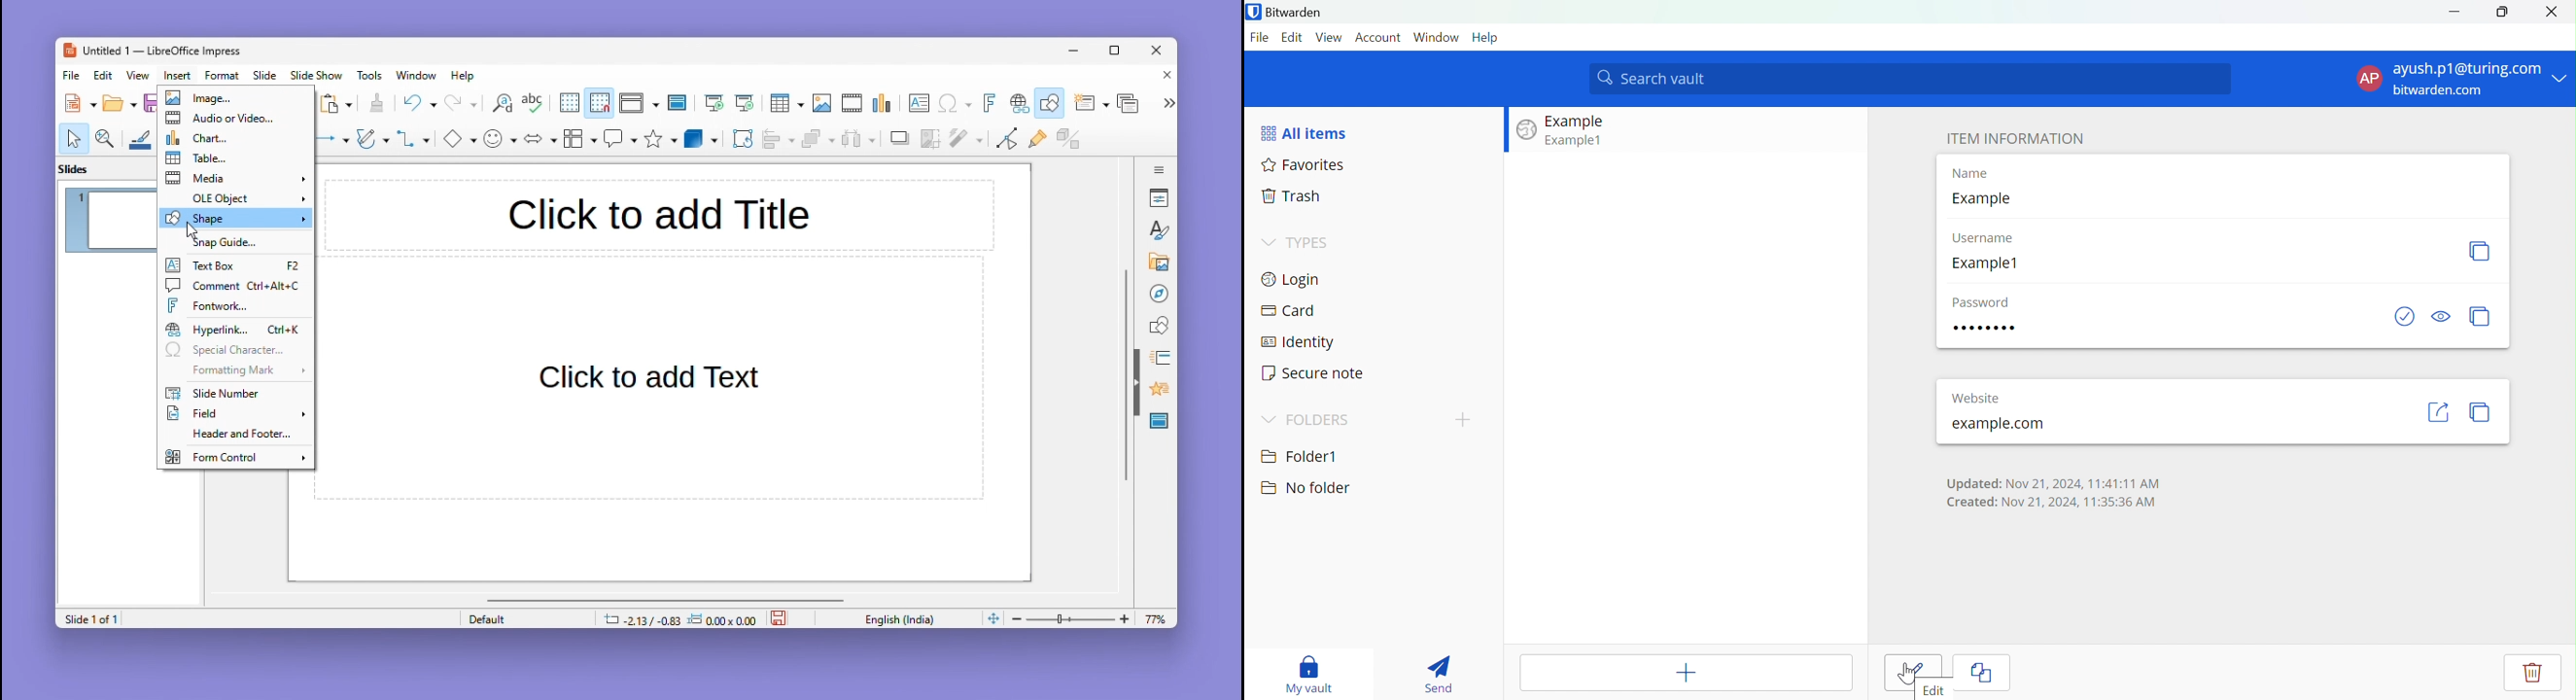  Describe the element at coordinates (778, 139) in the screenshot. I see `Align` at that location.